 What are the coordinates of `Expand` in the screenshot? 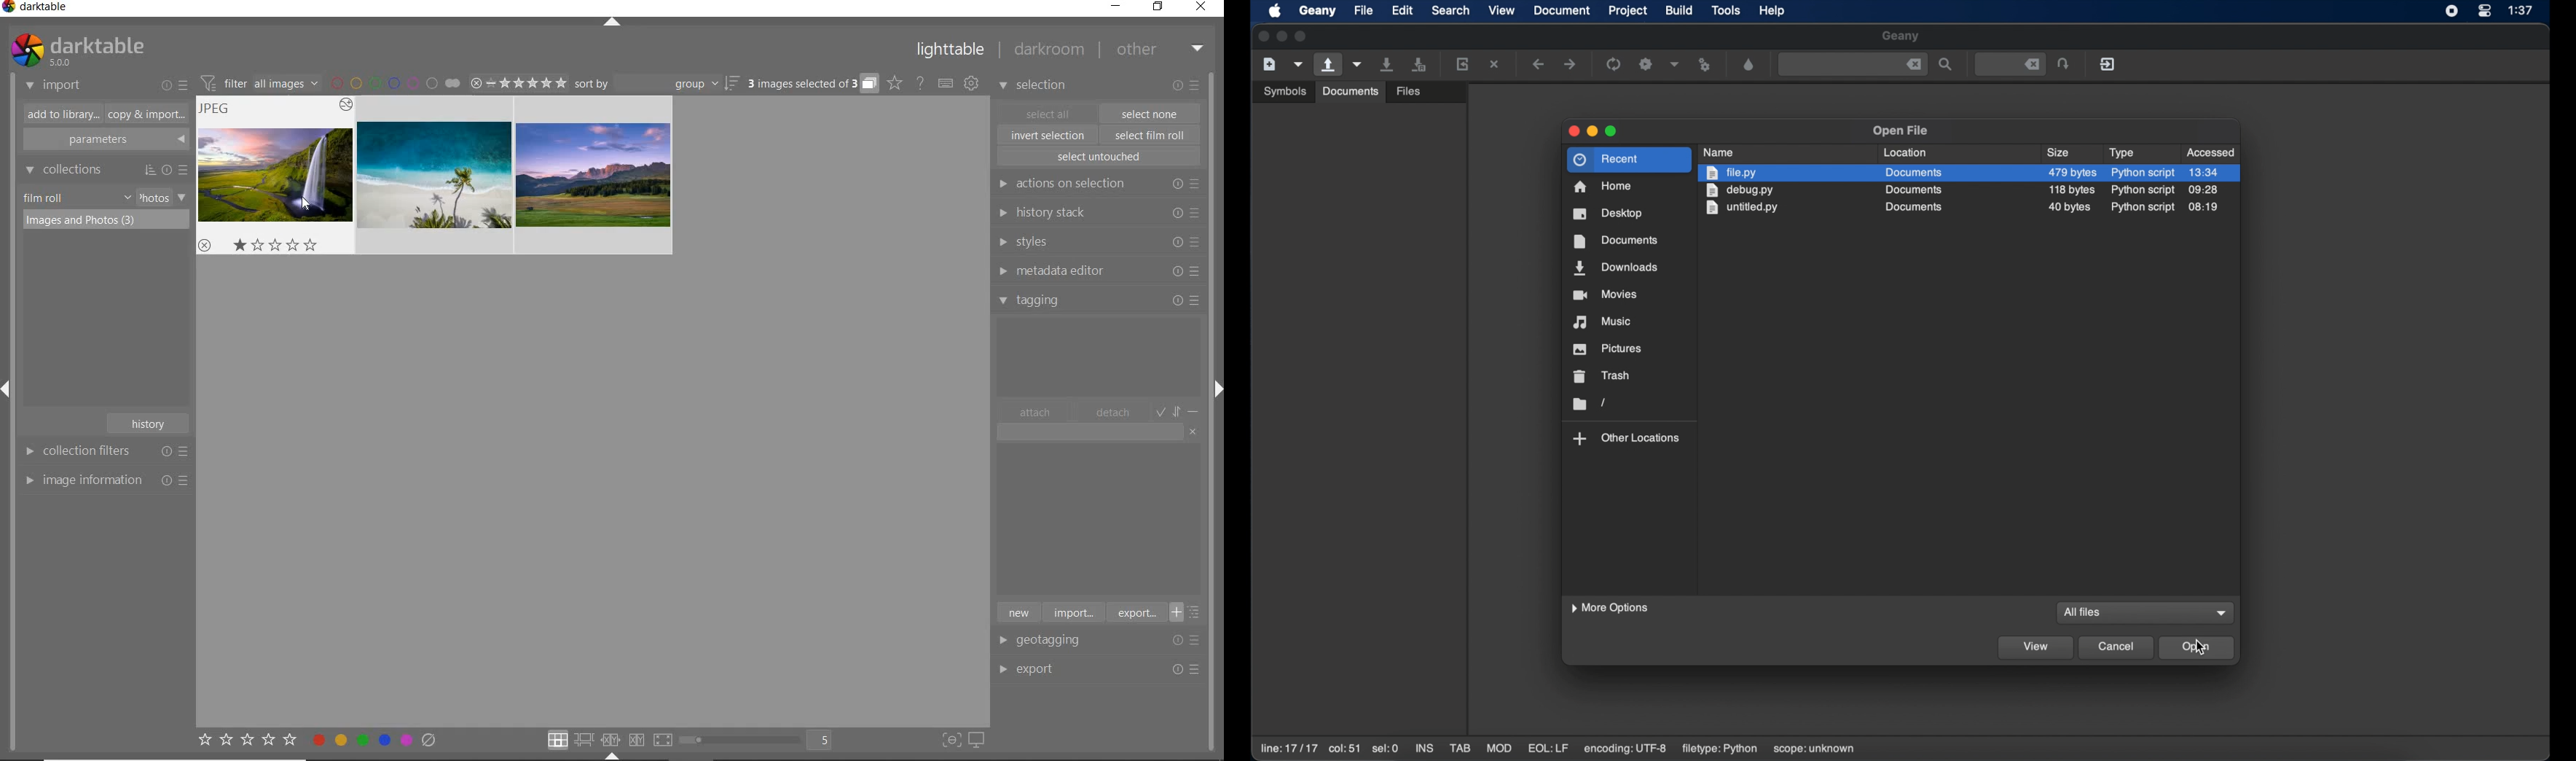 It's located at (1215, 386).